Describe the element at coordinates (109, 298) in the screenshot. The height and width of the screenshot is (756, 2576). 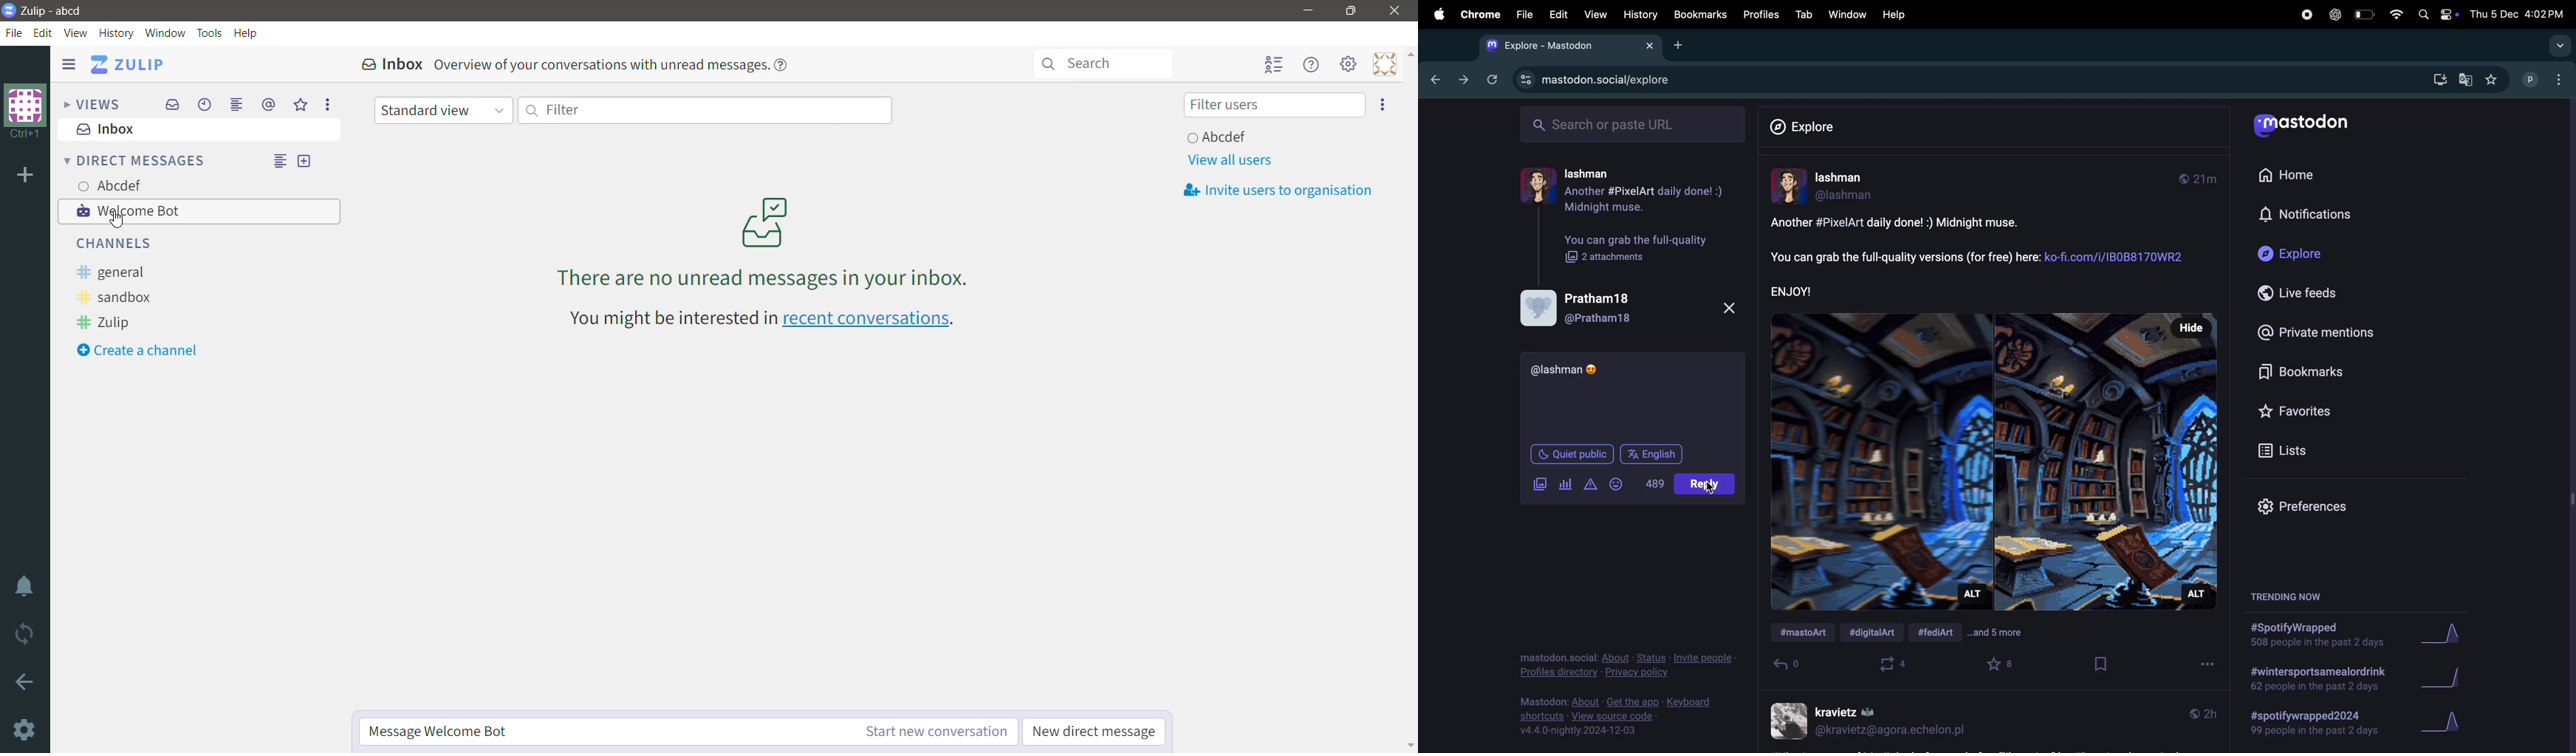
I see `sandbox` at that location.